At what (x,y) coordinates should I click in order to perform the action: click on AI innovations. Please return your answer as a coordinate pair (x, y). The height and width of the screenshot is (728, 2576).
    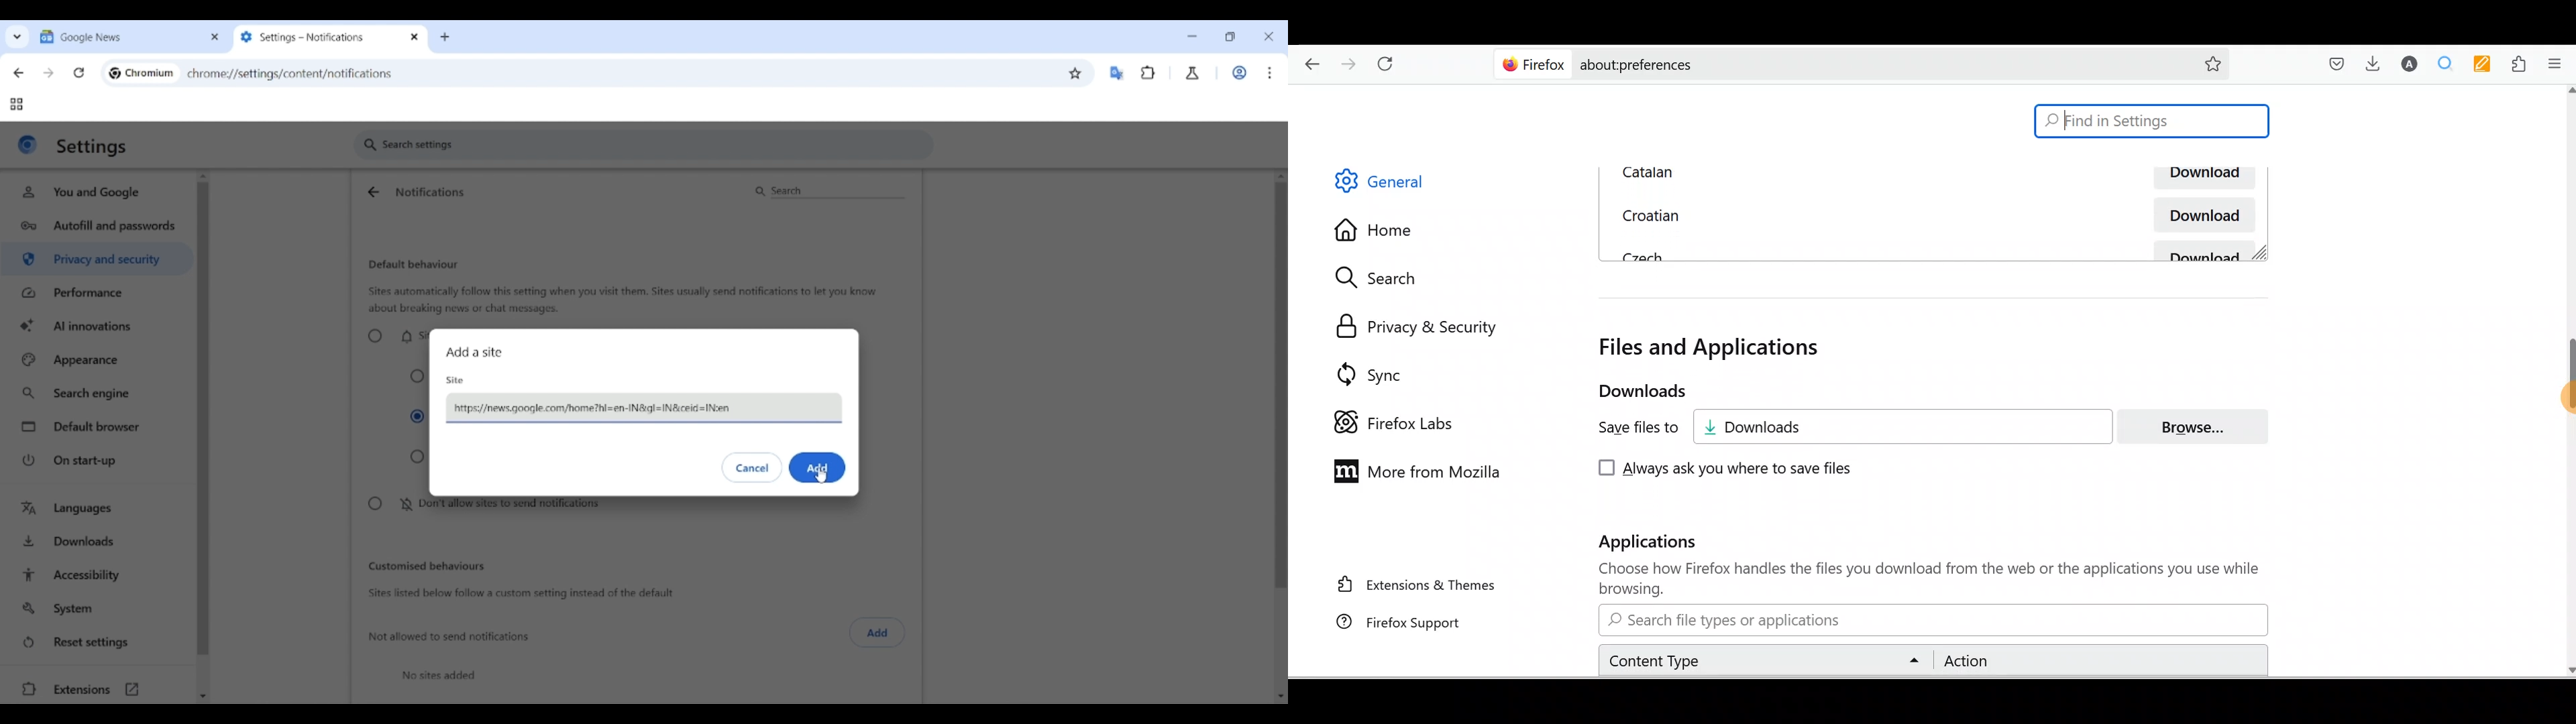
    Looking at the image, I should click on (98, 324).